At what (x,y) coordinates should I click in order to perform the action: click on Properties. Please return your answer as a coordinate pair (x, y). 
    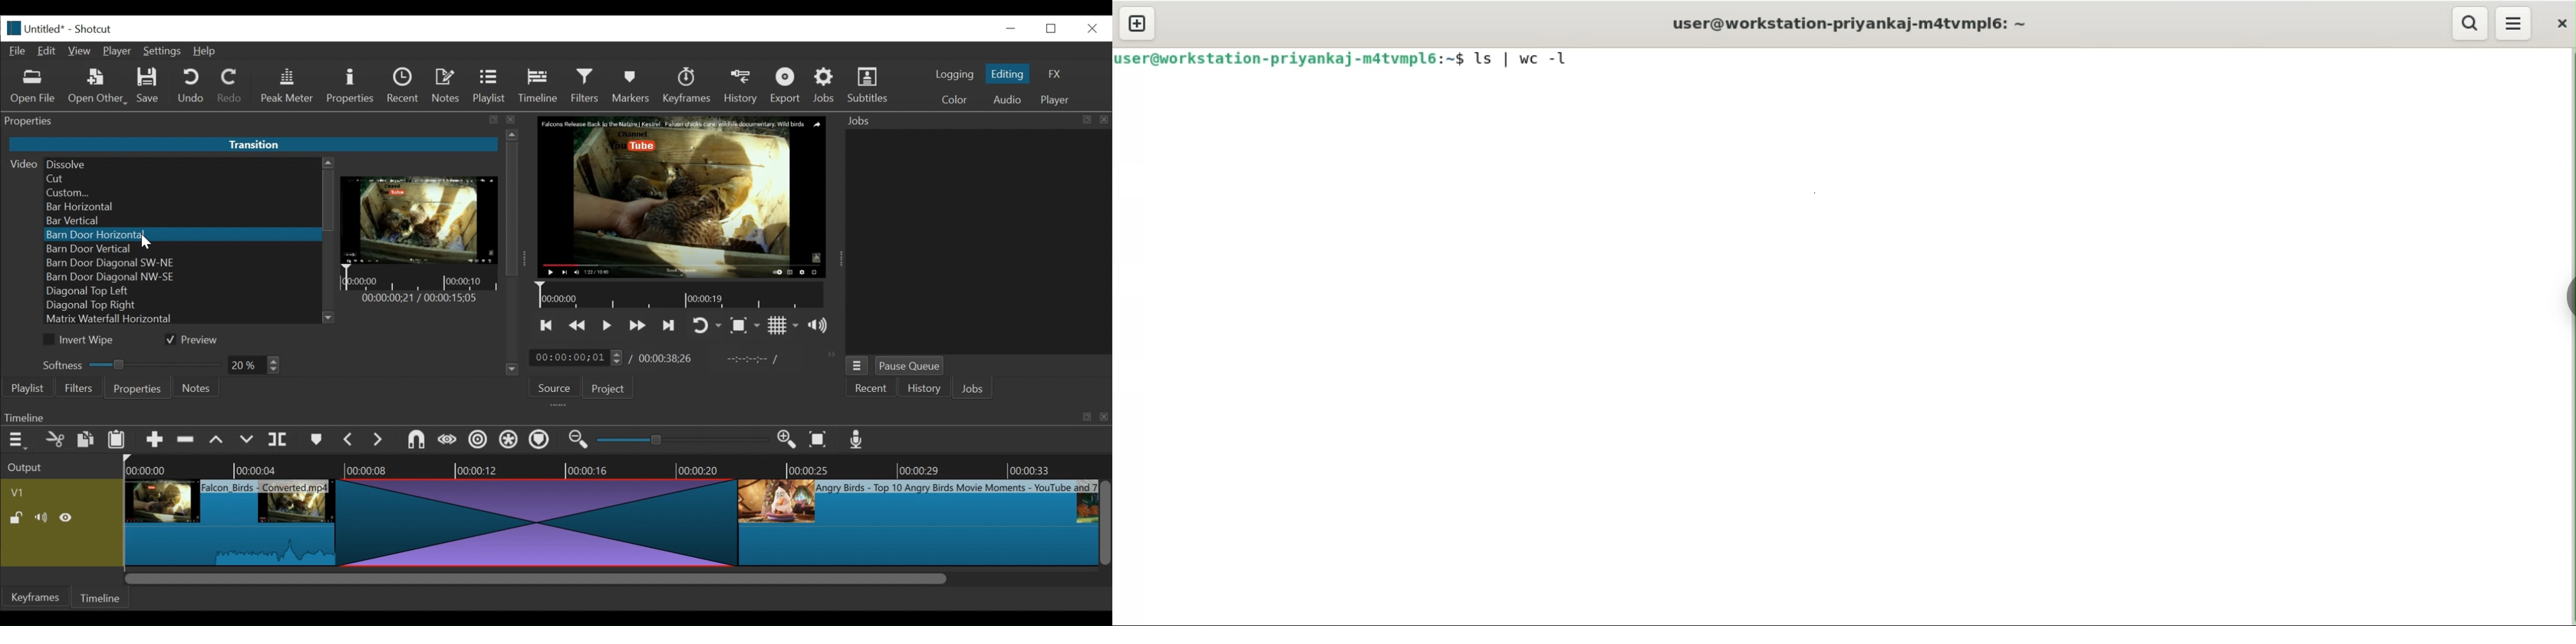
    Looking at the image, I should click on (137, 389).